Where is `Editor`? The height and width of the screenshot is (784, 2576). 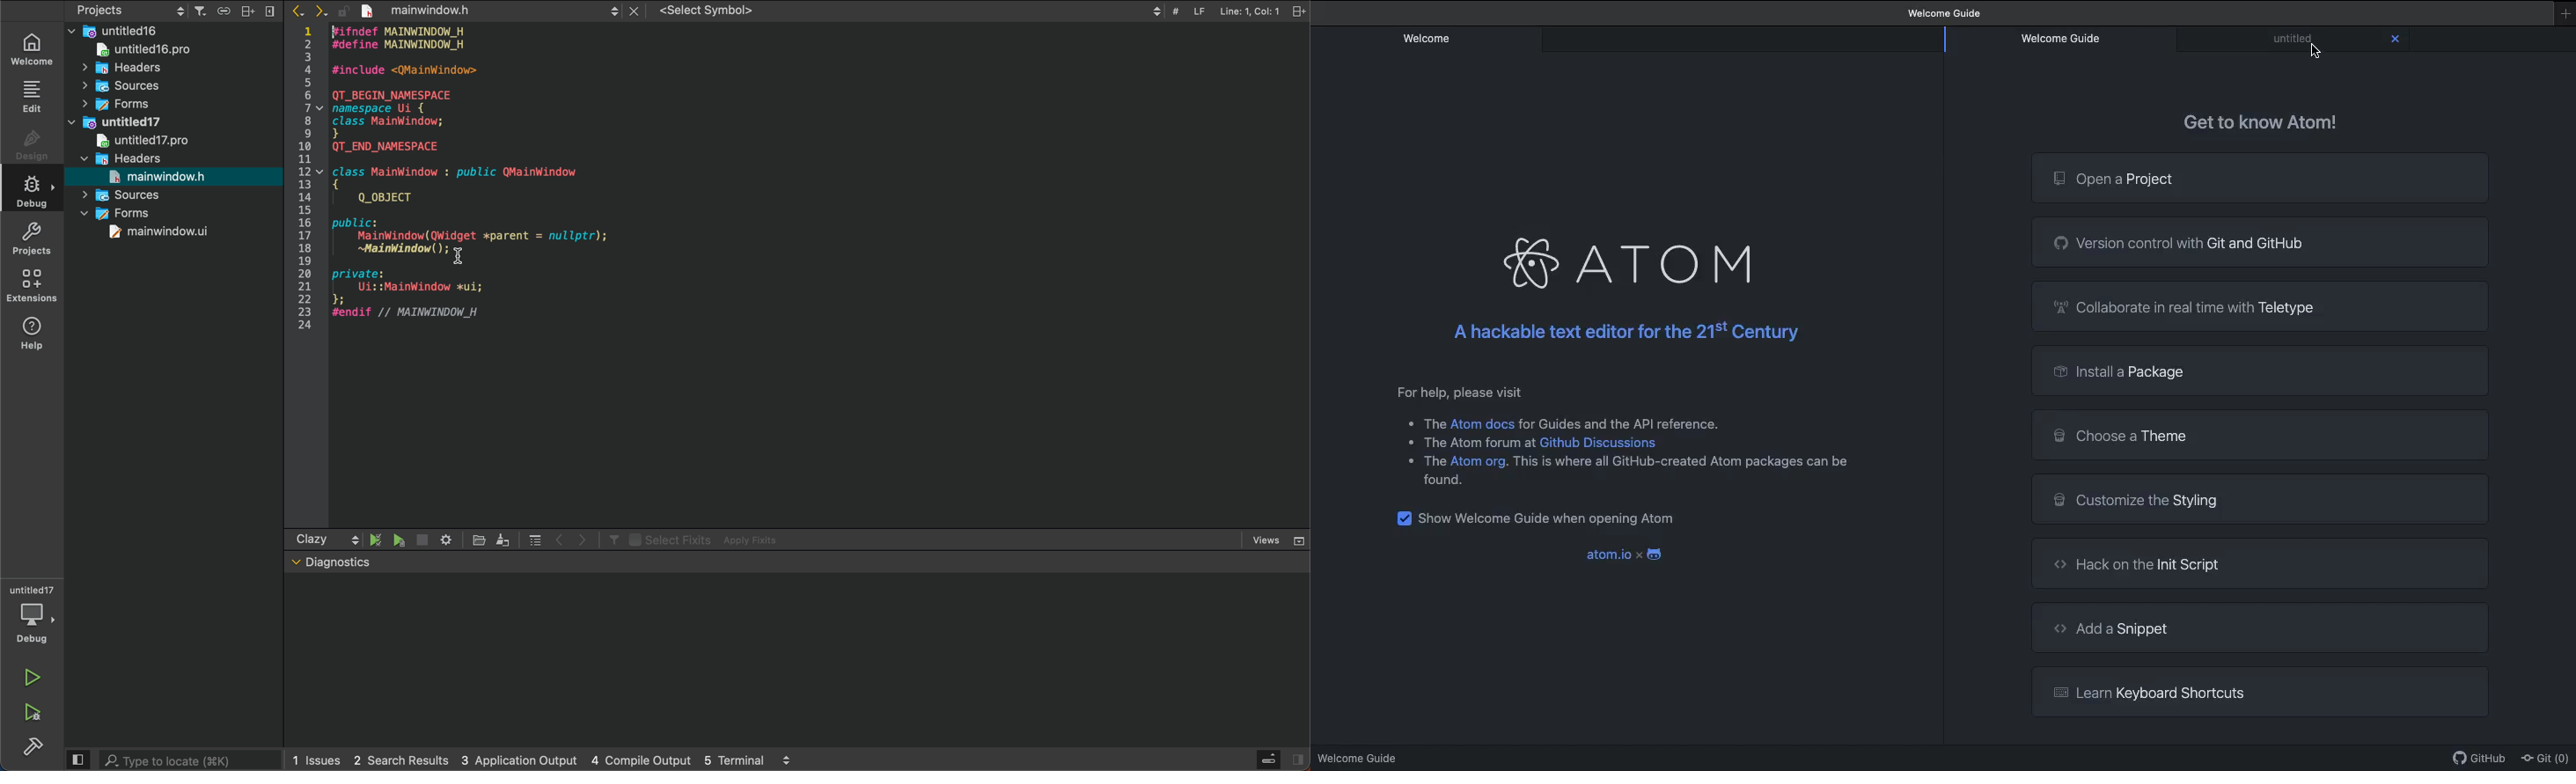
Editor is located at coordinates (2295, 38).